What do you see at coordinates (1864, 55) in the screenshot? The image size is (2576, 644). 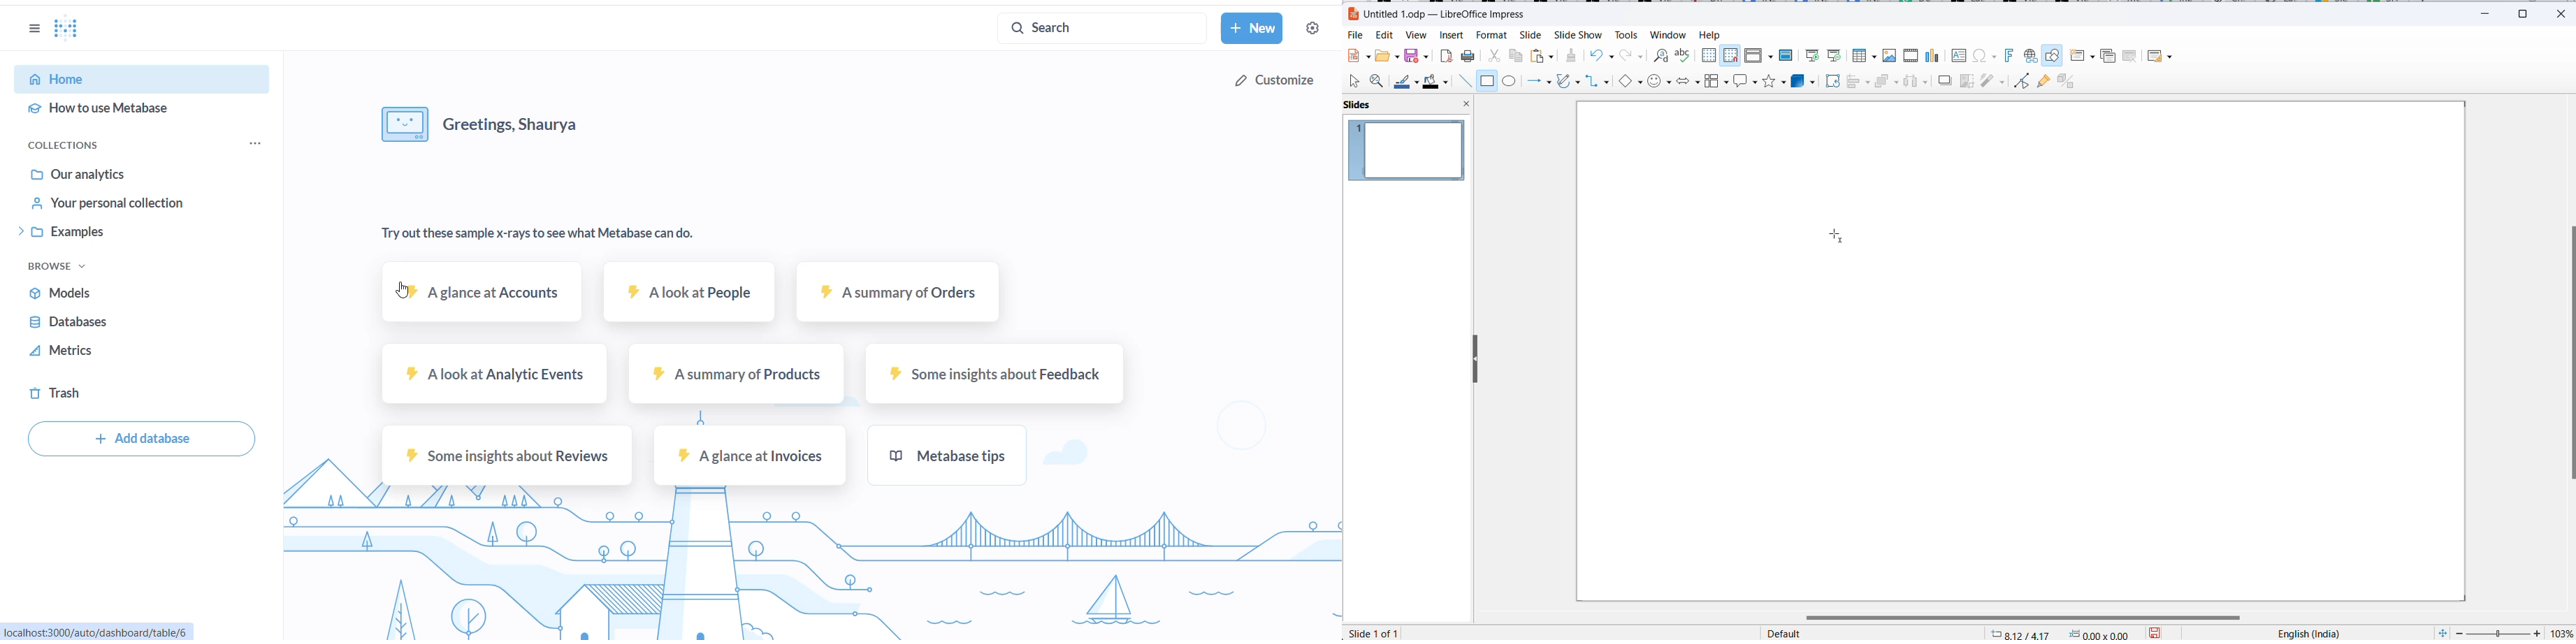 I see `Insert table` at bounding box center [1864, 55].